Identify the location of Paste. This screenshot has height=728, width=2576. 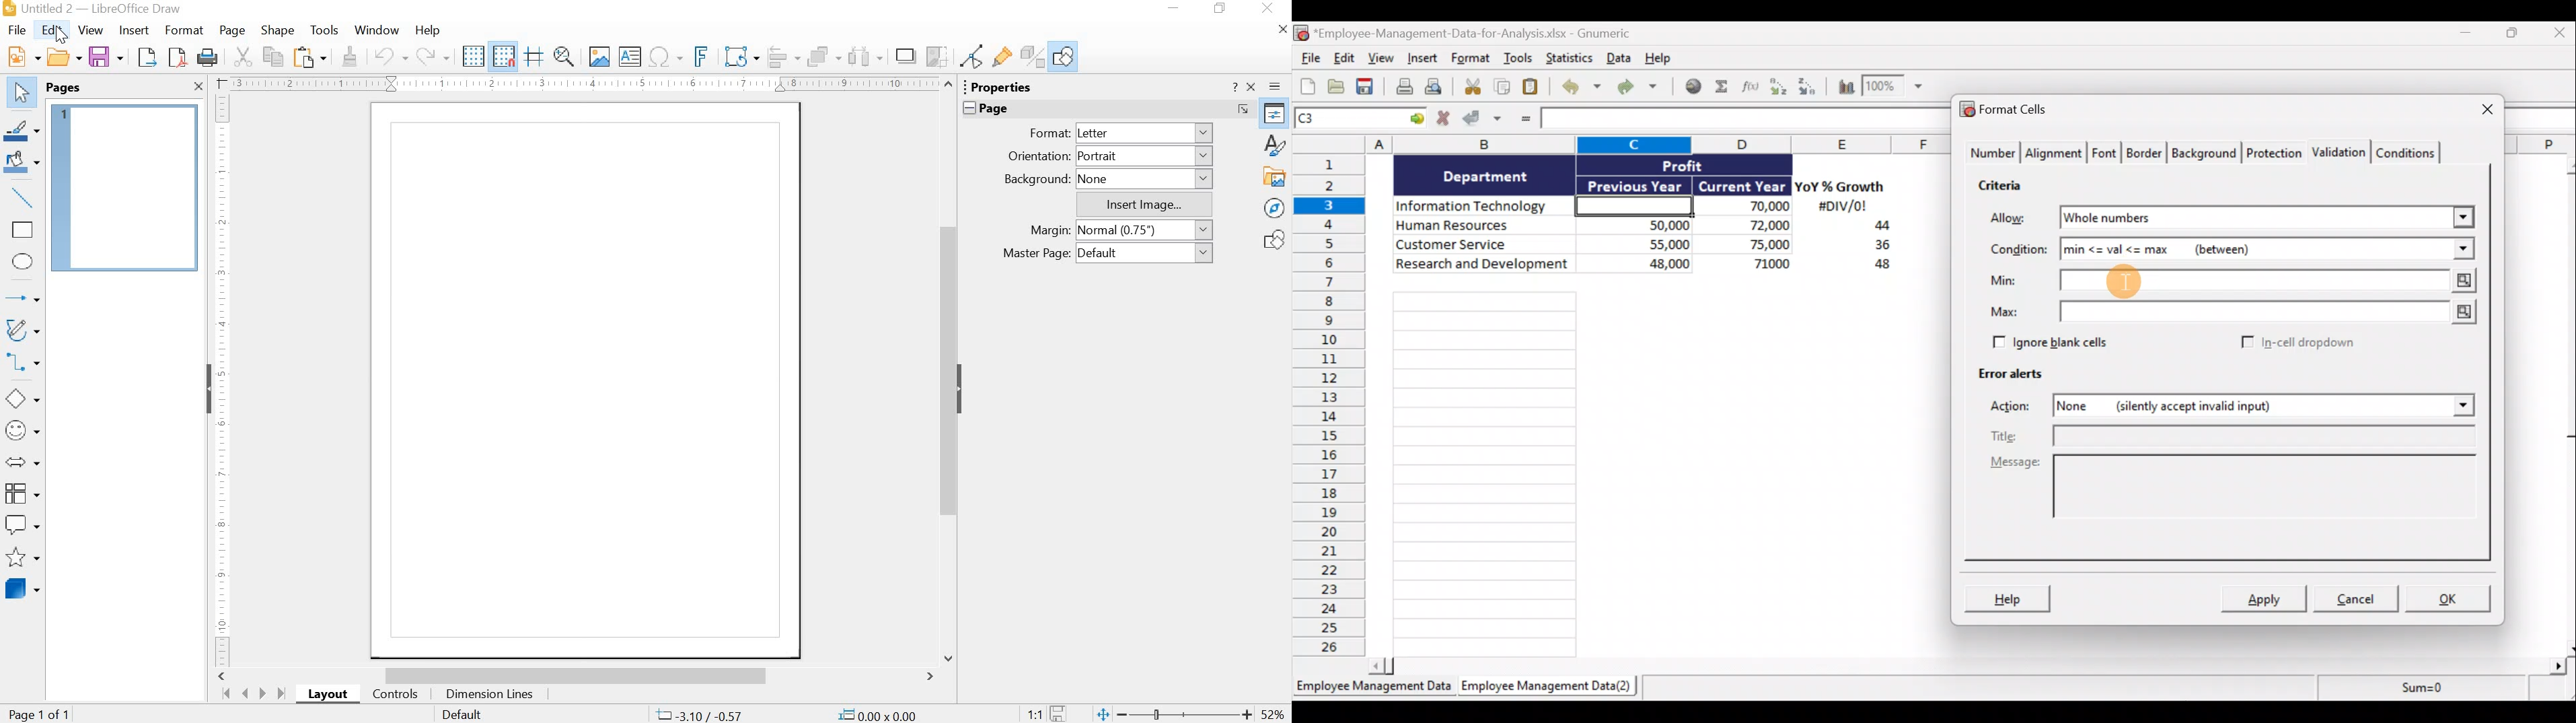
(310, 57).